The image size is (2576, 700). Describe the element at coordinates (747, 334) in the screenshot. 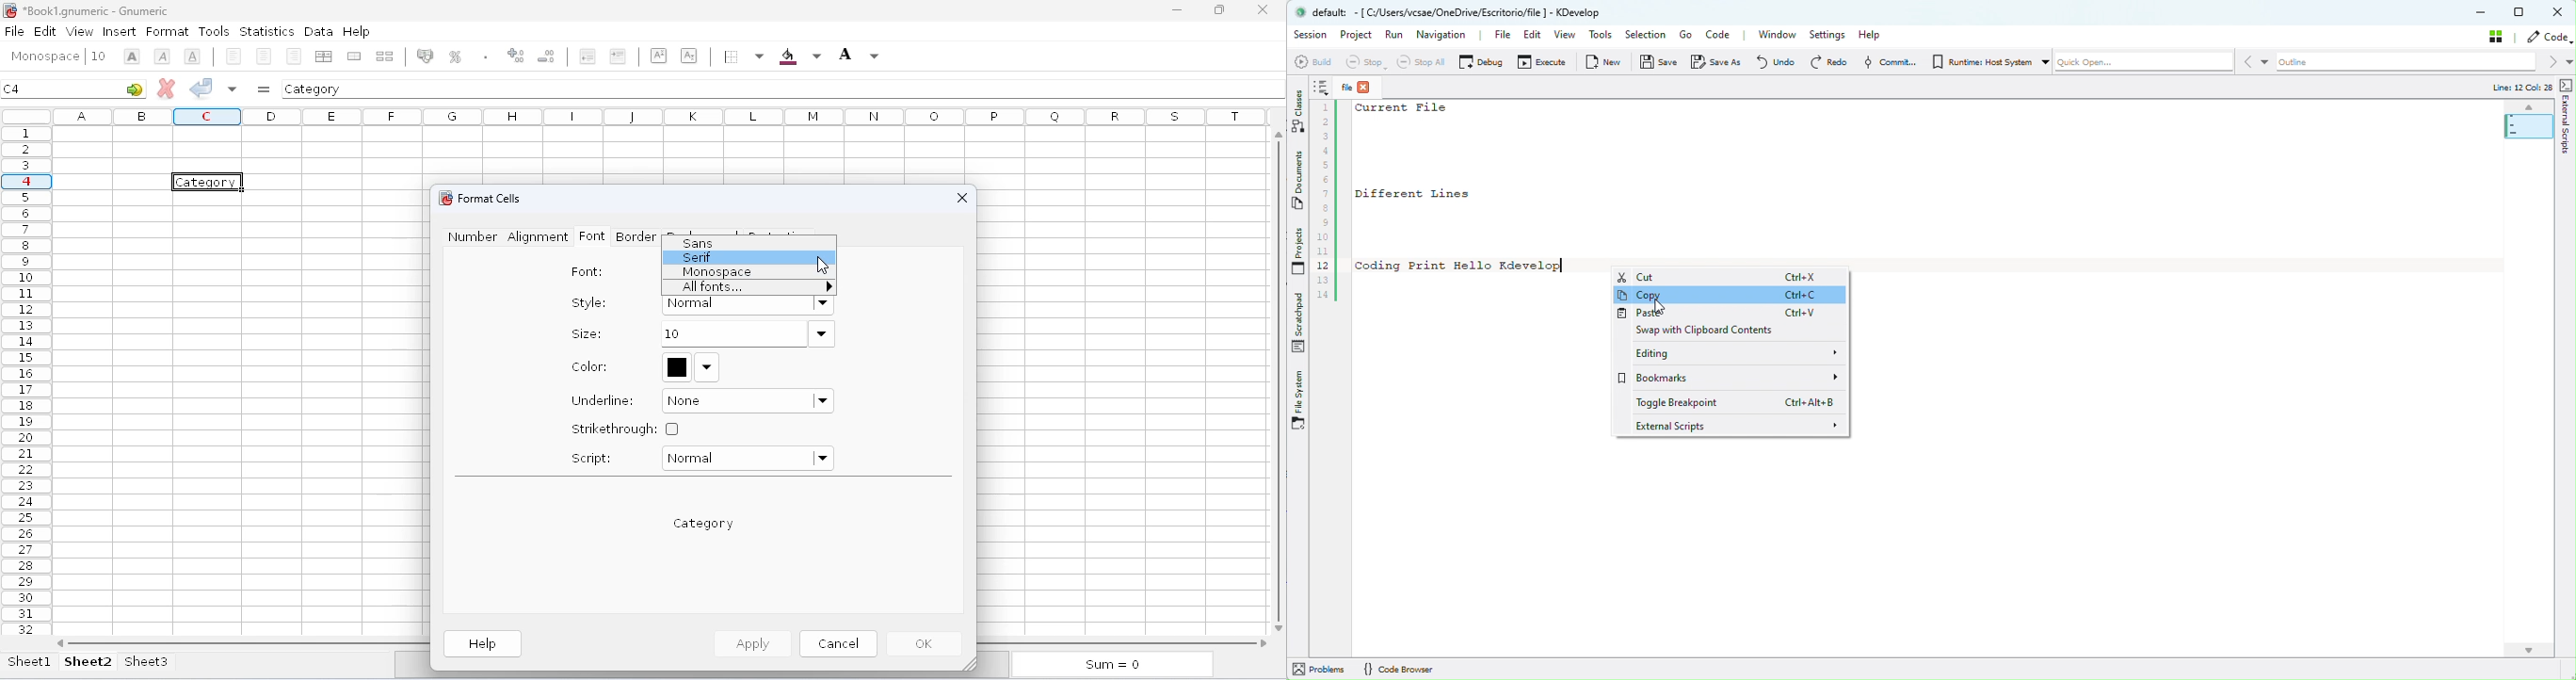

I see `10` at that location.